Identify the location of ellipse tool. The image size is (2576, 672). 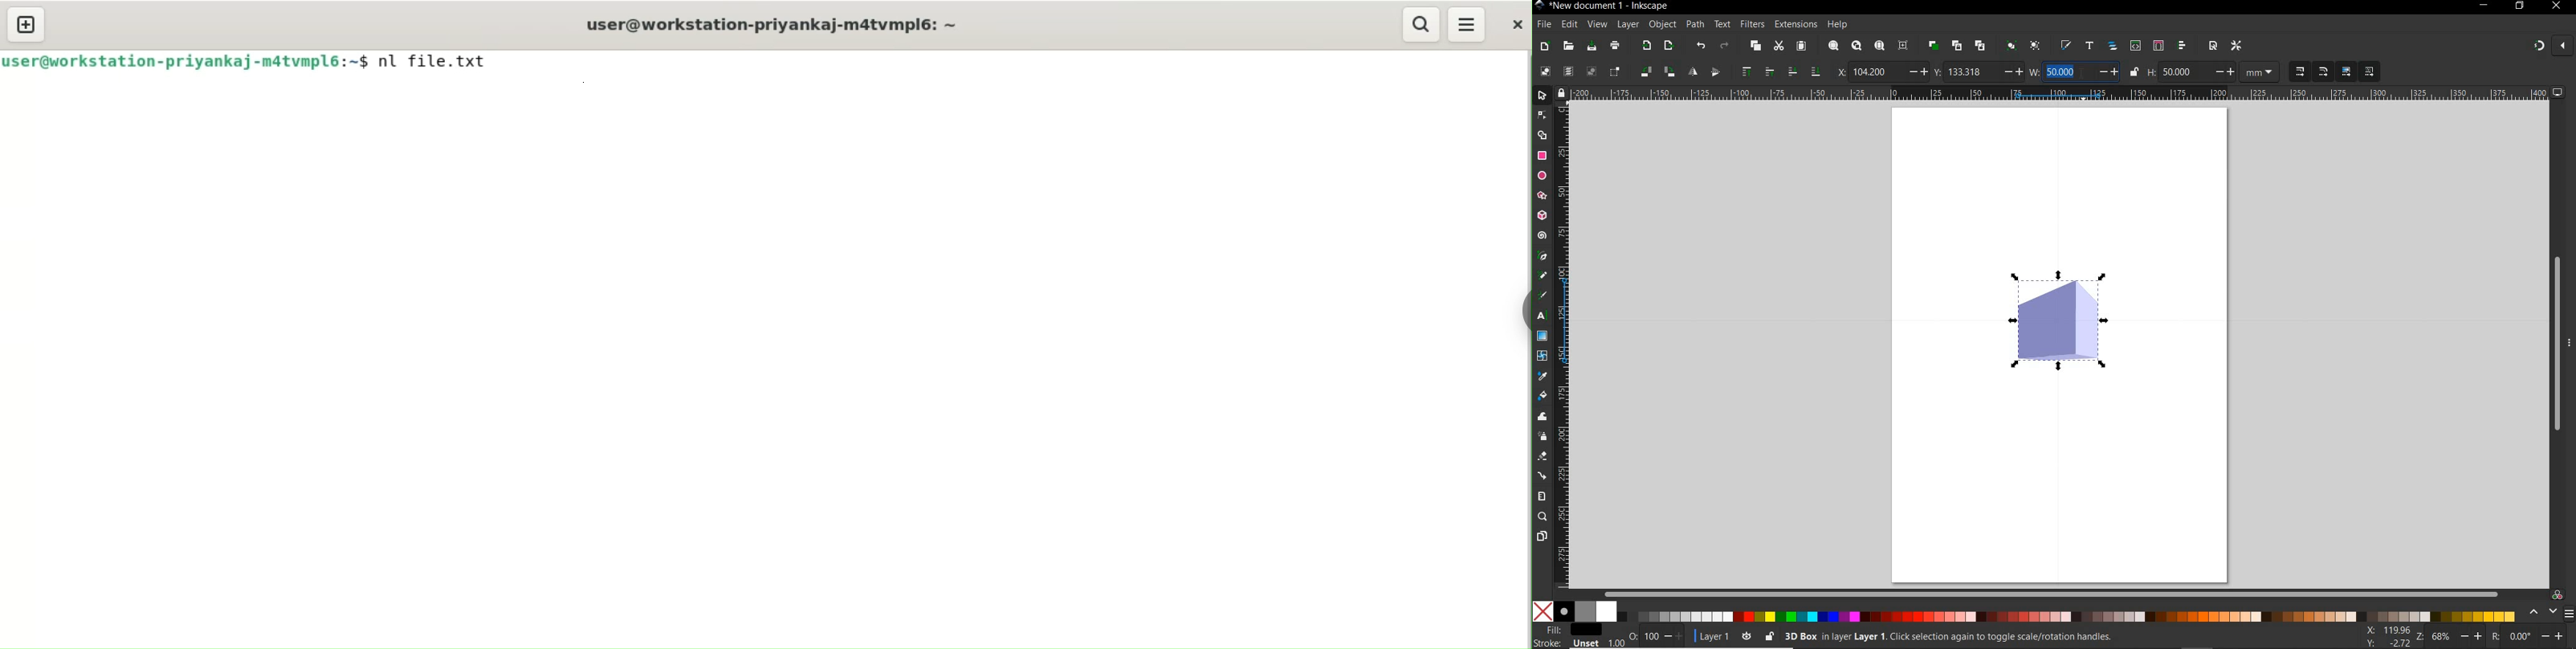
(1541, 176).